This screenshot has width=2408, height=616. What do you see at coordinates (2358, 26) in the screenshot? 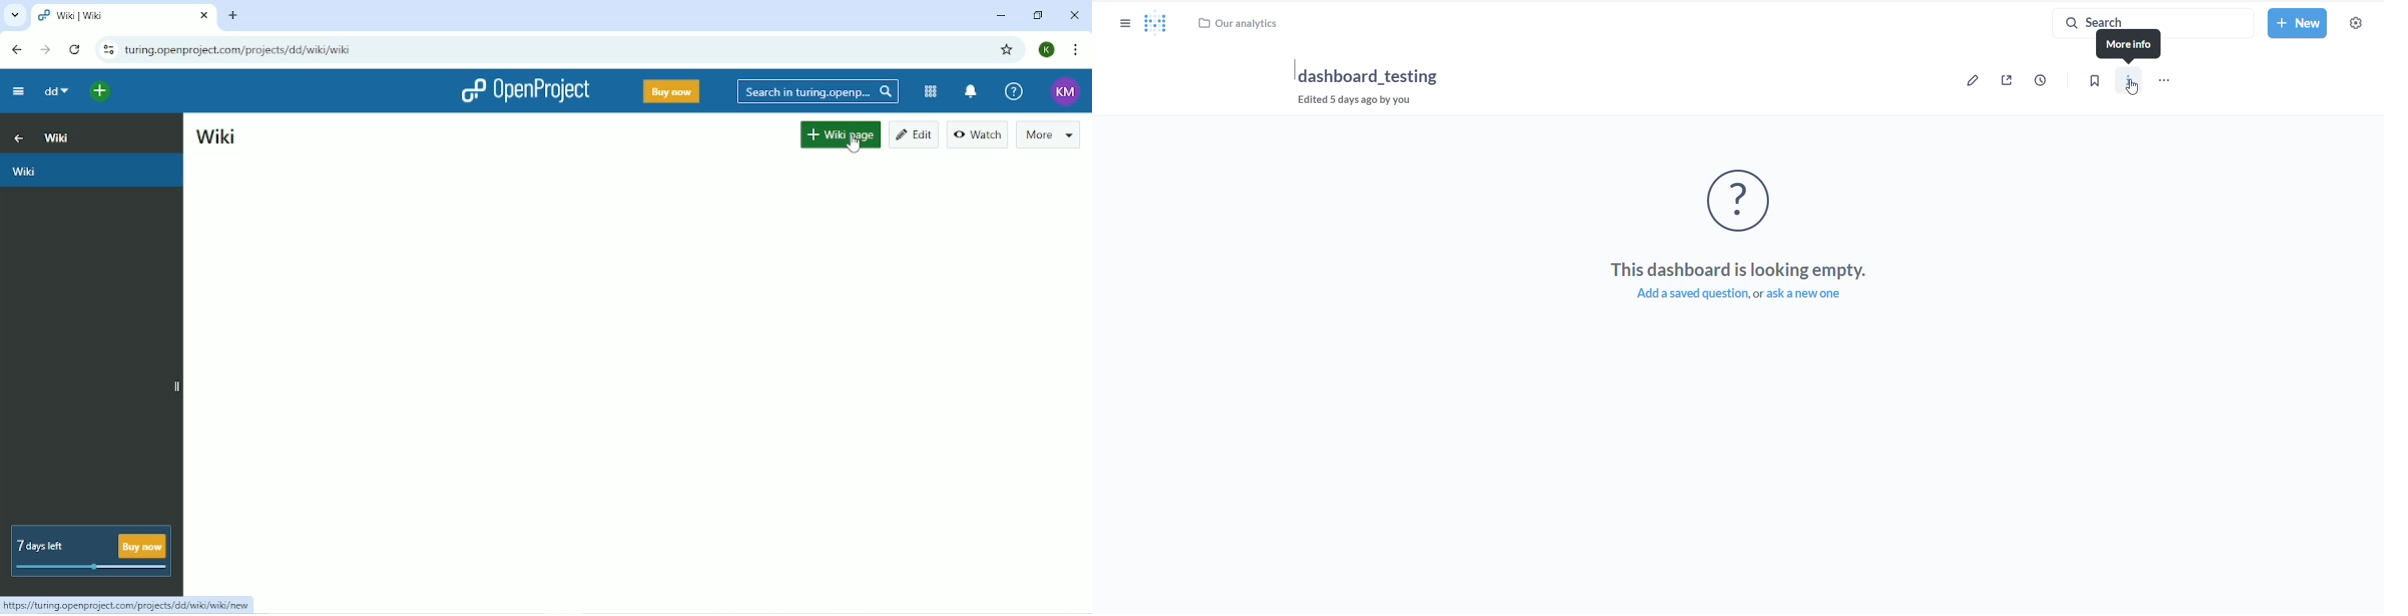
I see `setting` at bounding box center [2358, 26].